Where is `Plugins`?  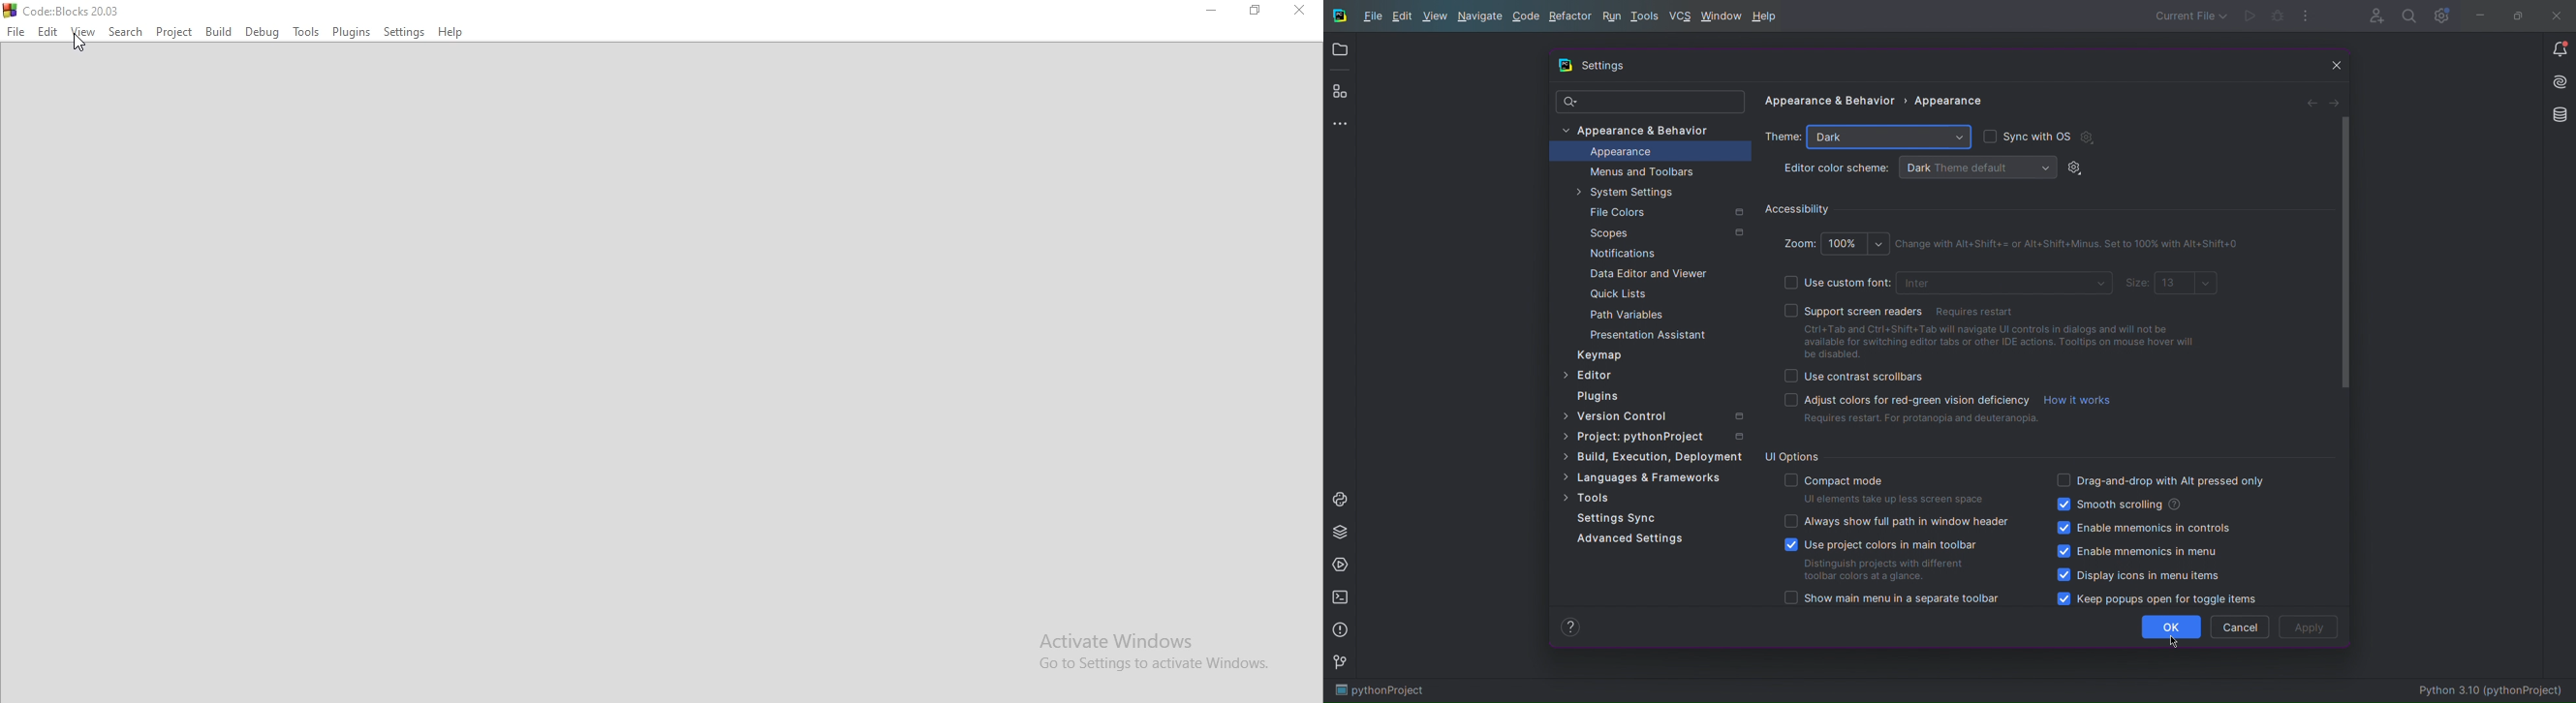
Plugins is located at coordinates (1340, 91).